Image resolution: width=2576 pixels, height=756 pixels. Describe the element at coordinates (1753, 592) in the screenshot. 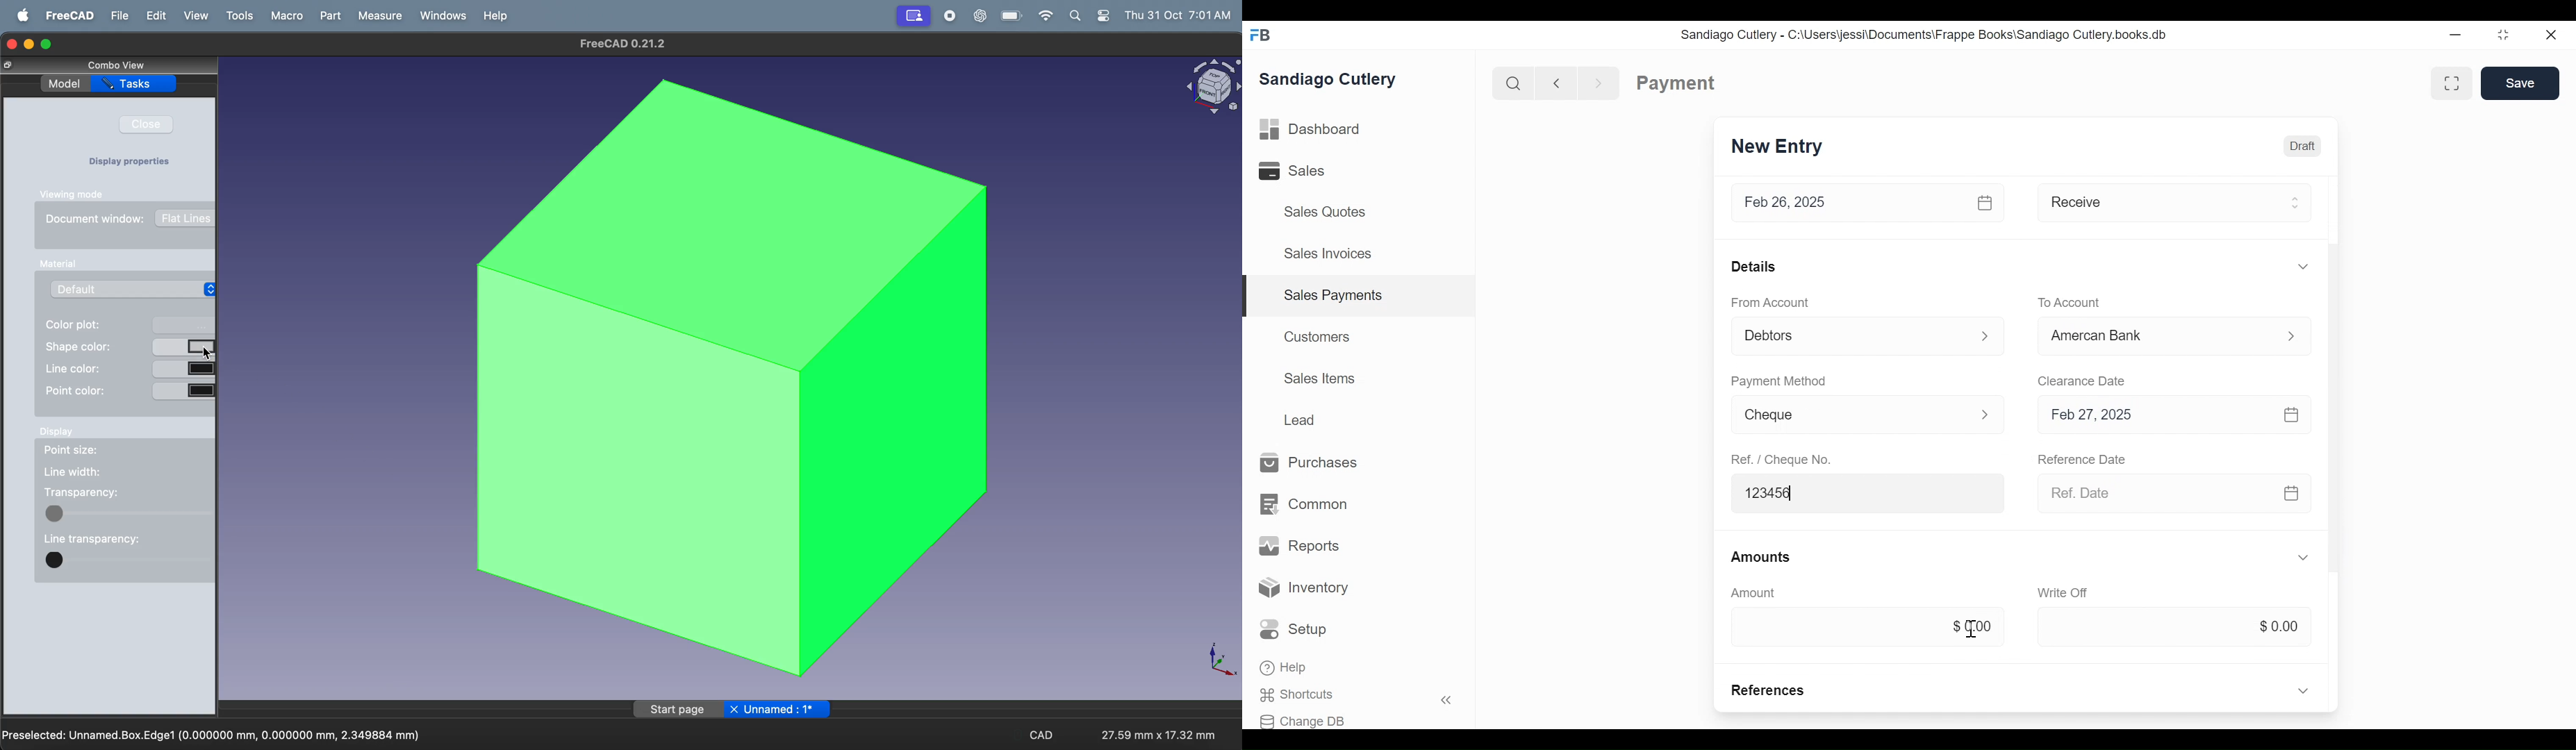

I see `Amount` at that location.